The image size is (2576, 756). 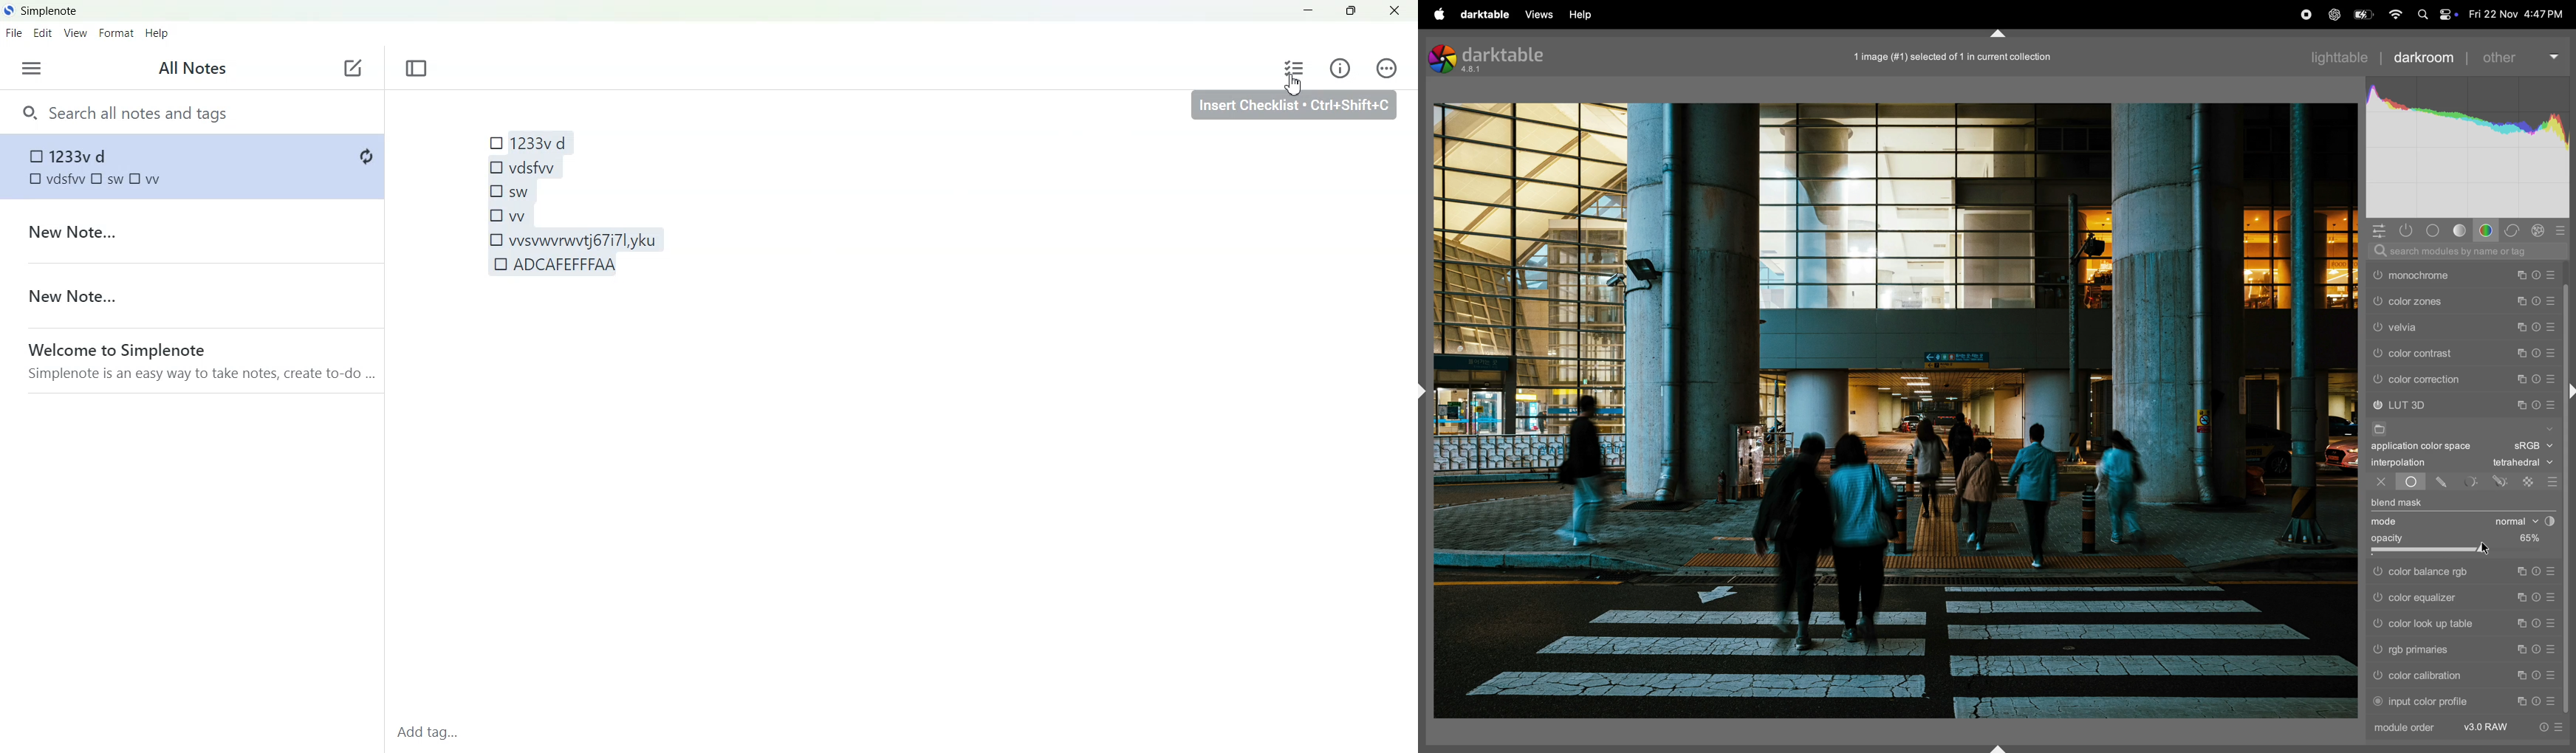 What do you see at coordinates (2447, 404) in the screenshot?
I see `LUT 3d` at bounding box center [2447, 404].